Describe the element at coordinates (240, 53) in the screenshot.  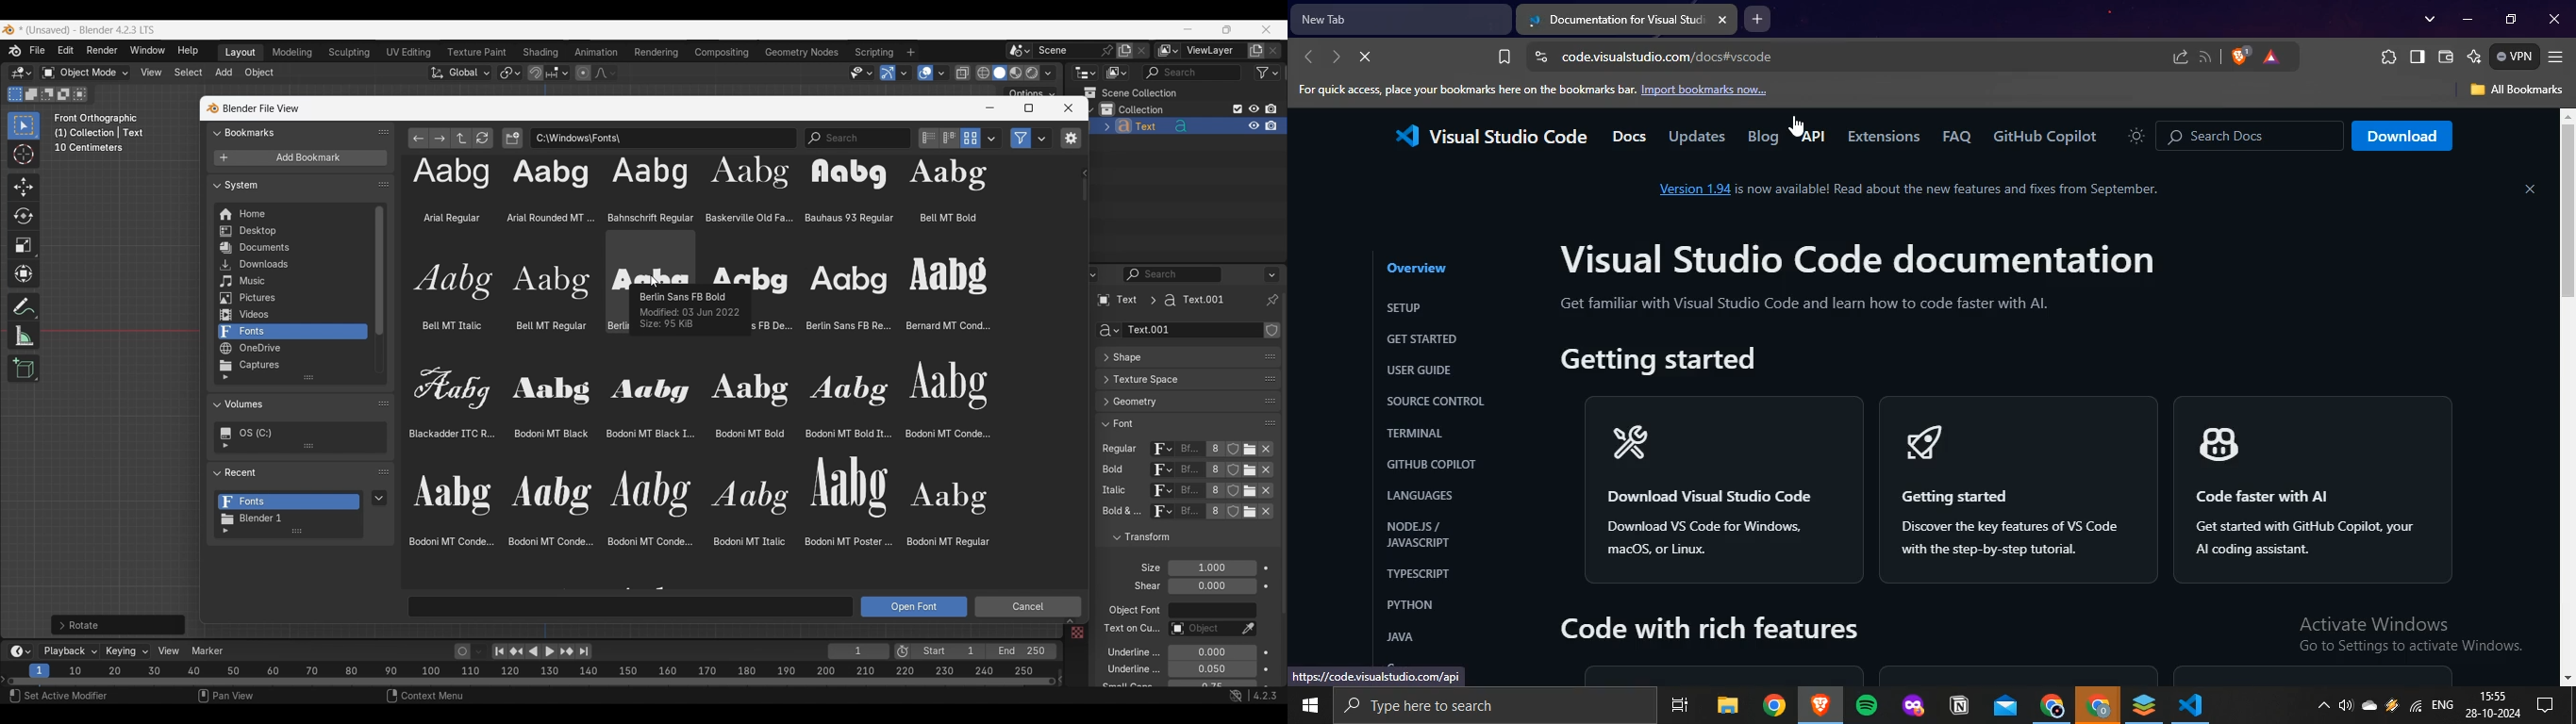
I see `Layout workspace, current selection` at that location.